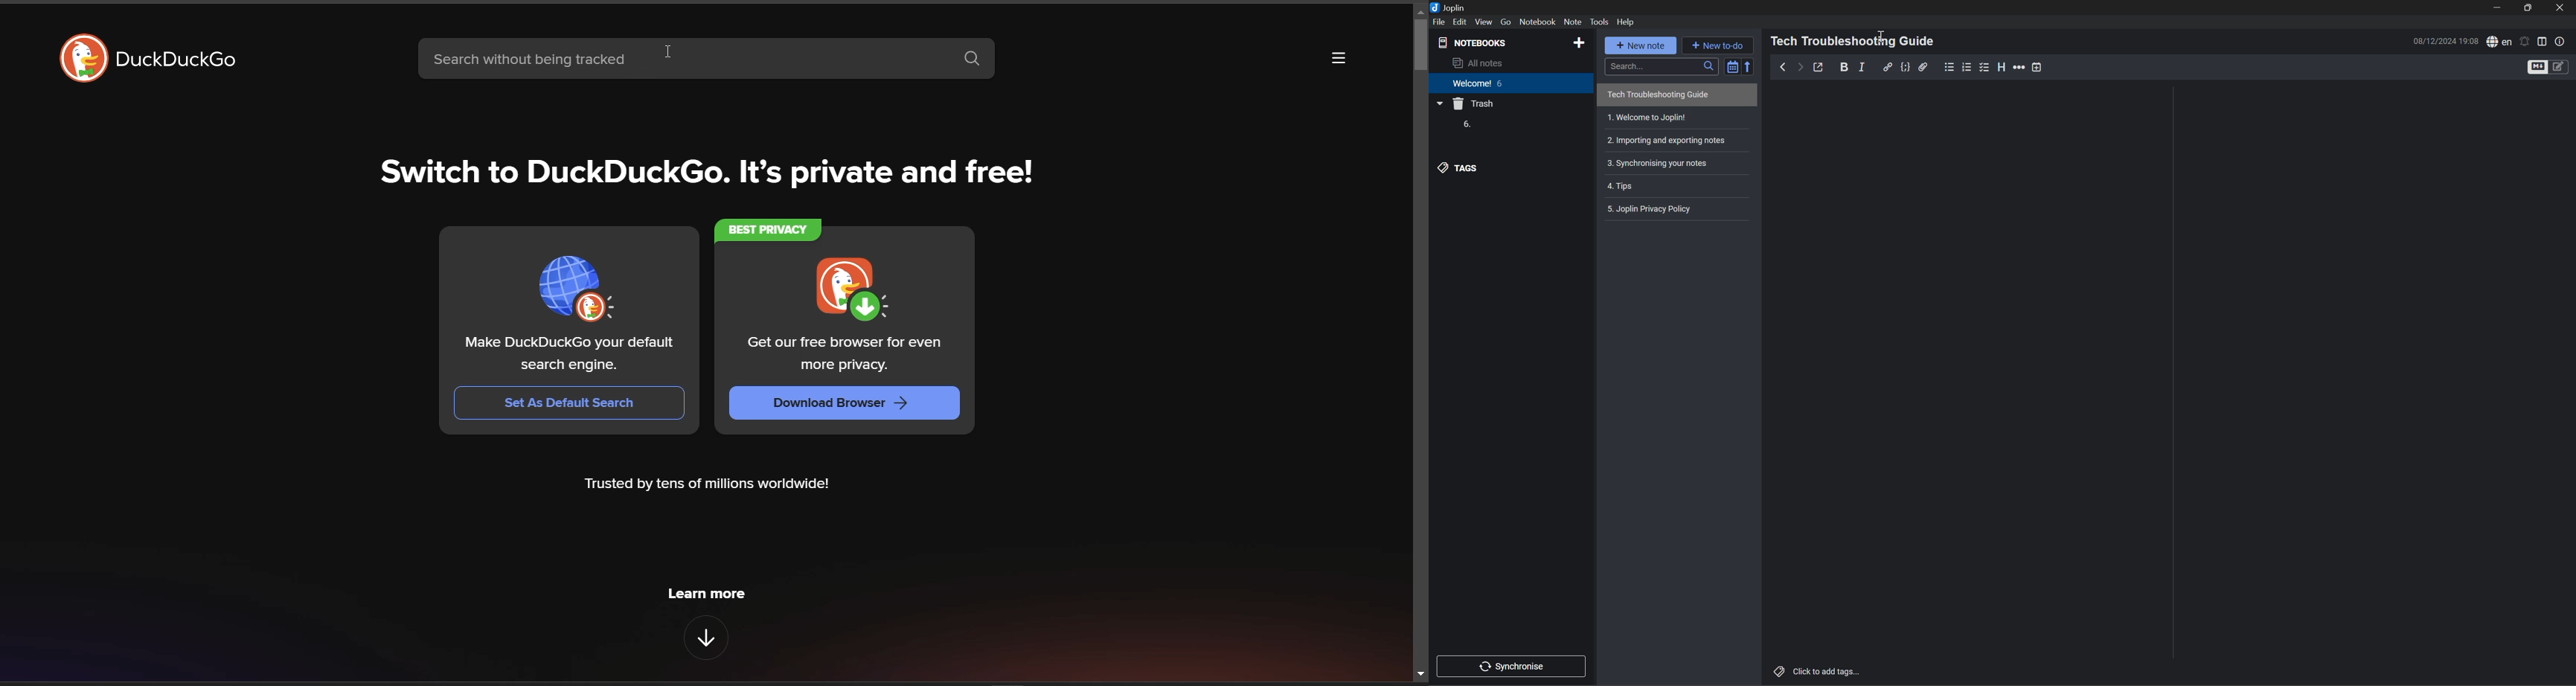 The image size is (2576, 700). I want to click on Joplin, so click(1449, 6).